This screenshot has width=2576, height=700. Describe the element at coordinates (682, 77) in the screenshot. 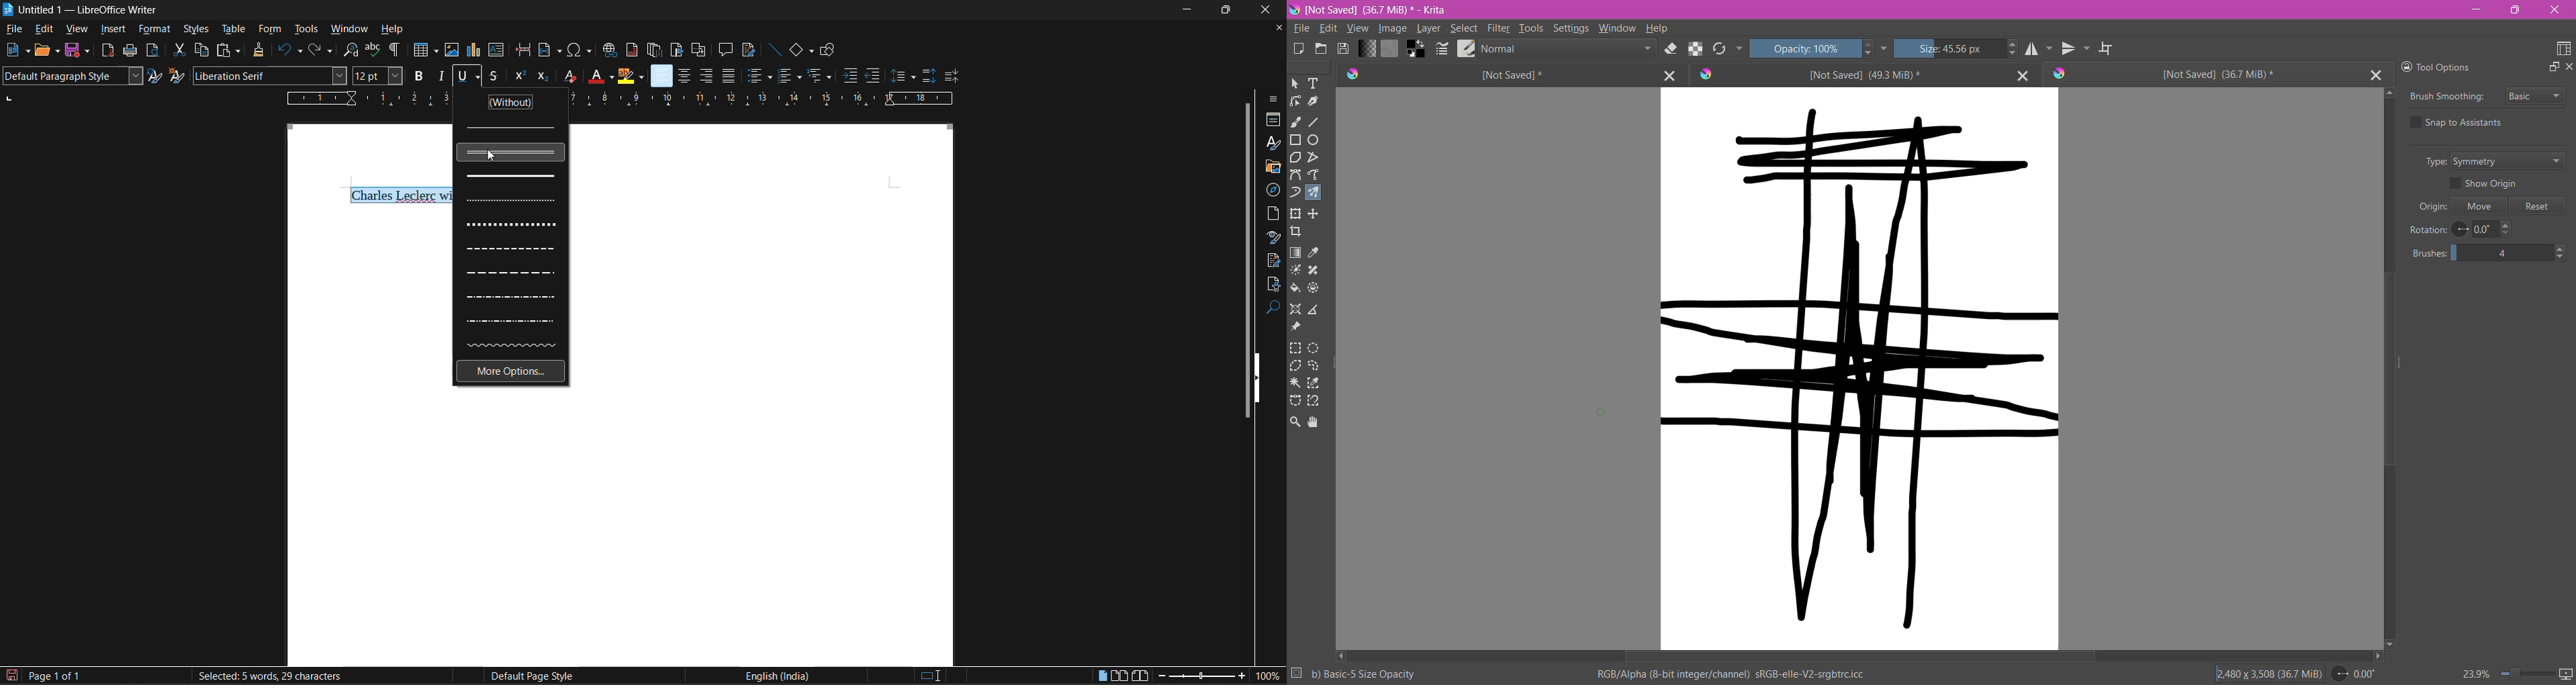

I see `align center` at that location.